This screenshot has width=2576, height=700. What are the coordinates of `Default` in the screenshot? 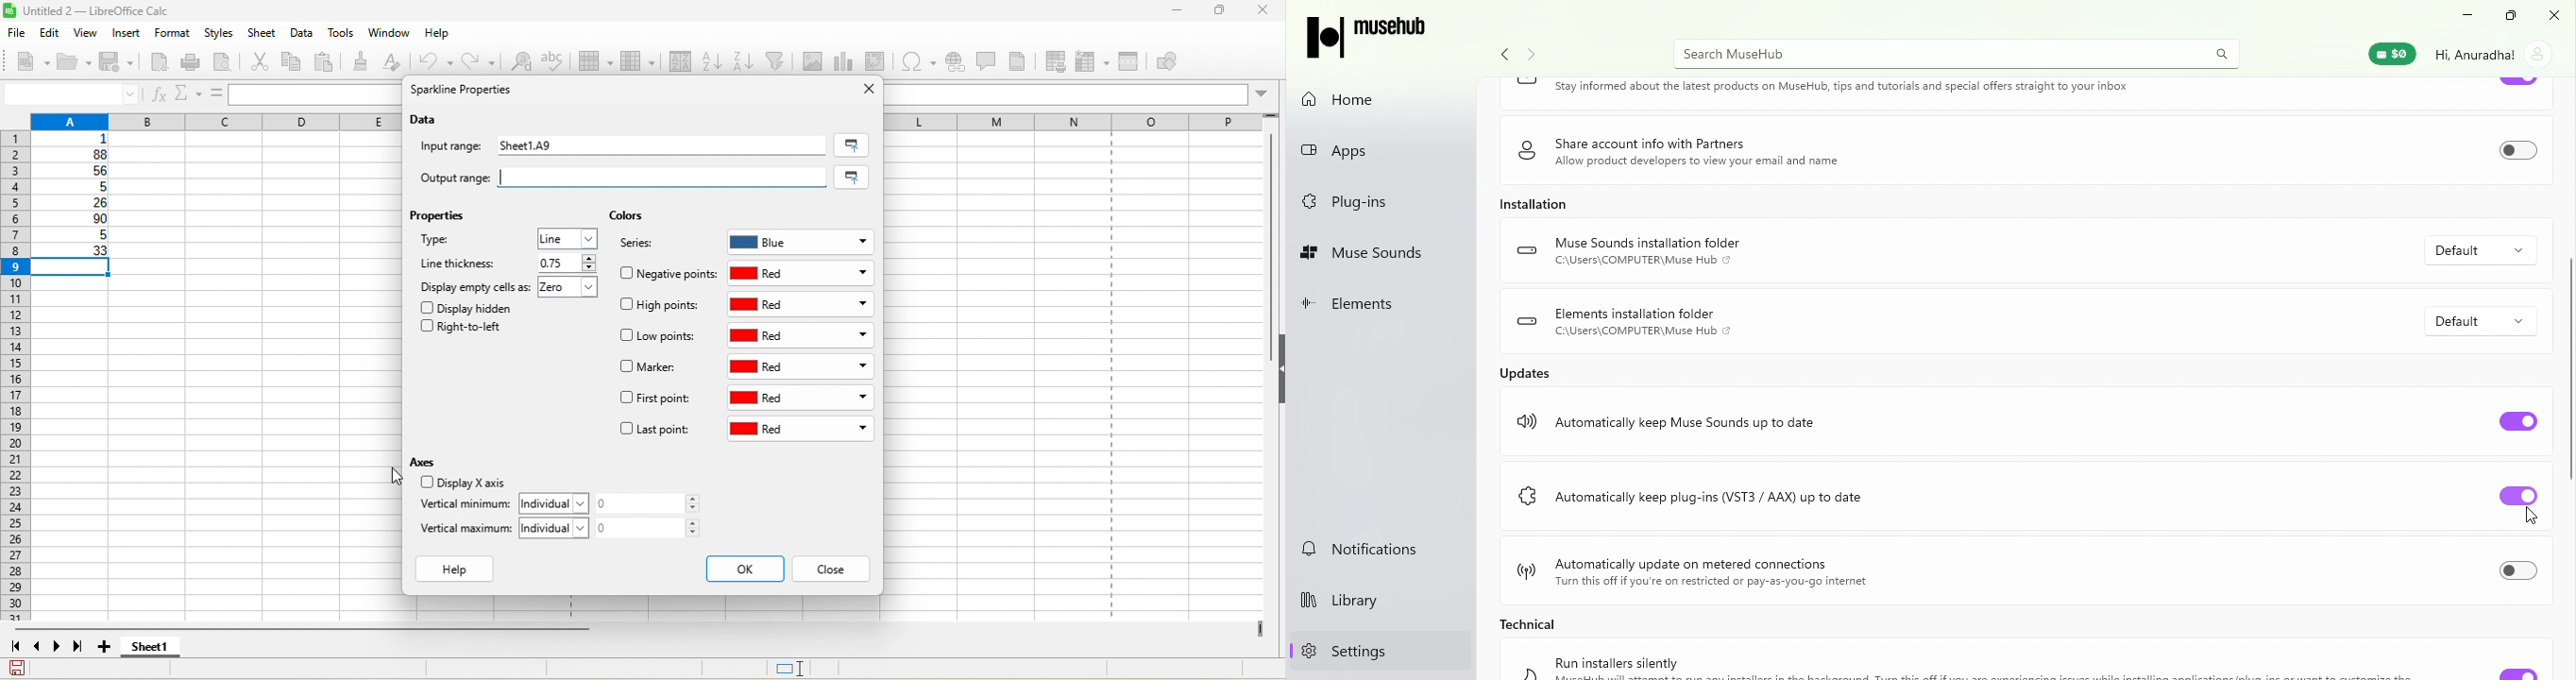 It's located at (2481, 250).